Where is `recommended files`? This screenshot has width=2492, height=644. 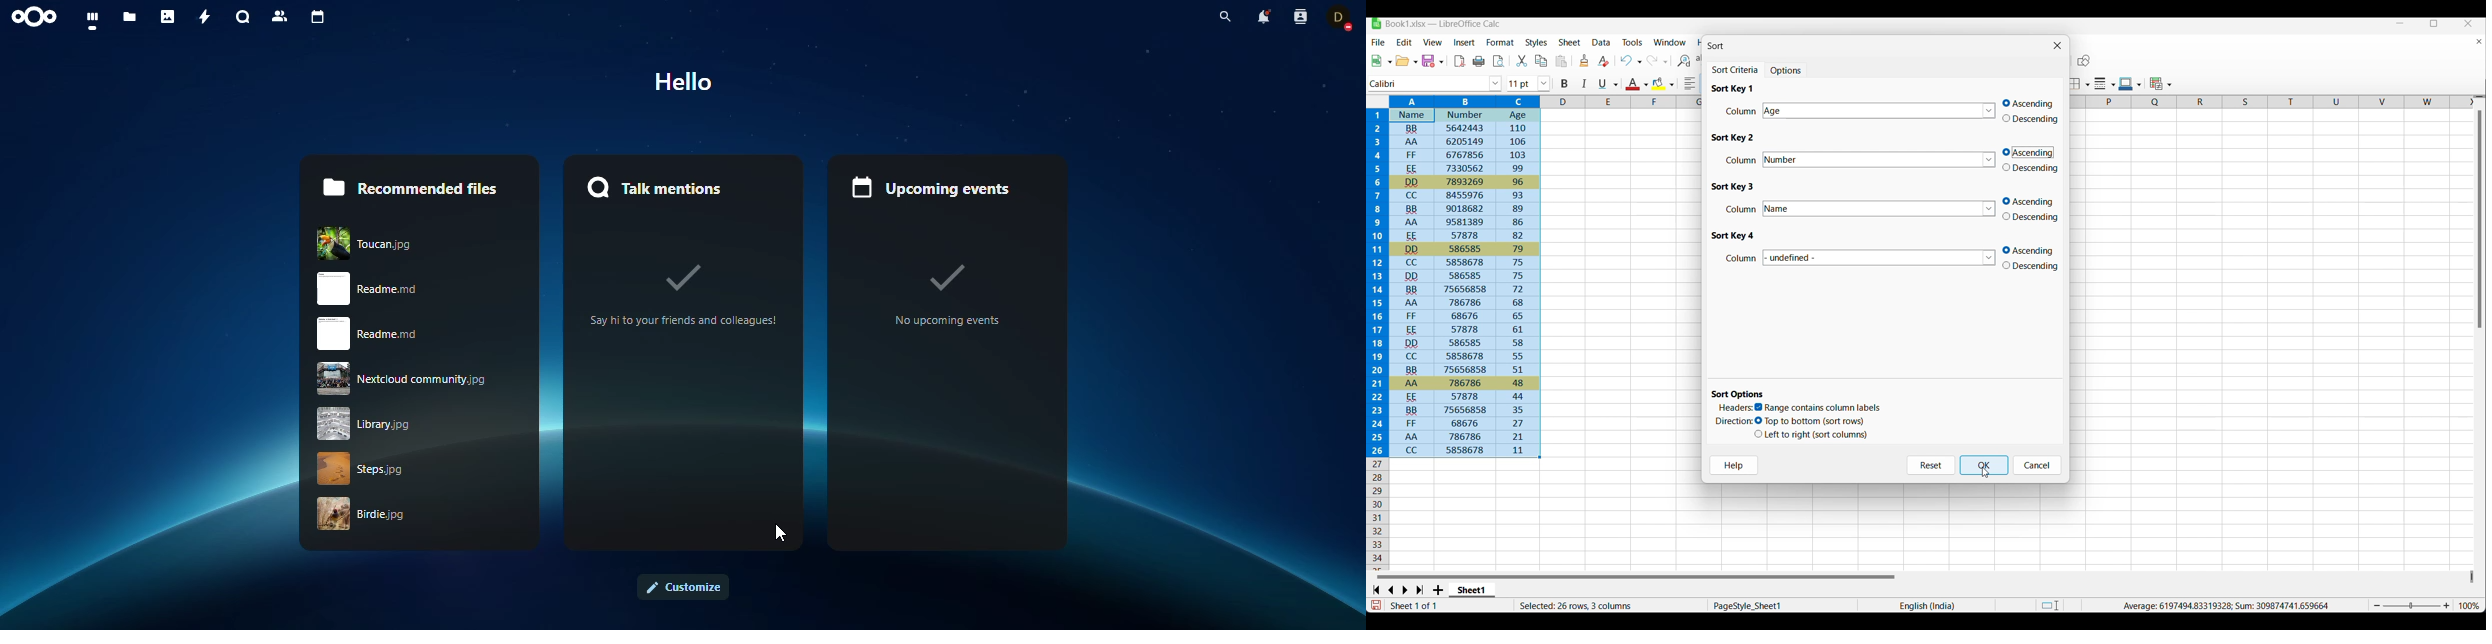
recommended files is located at coordinates (417, 185).